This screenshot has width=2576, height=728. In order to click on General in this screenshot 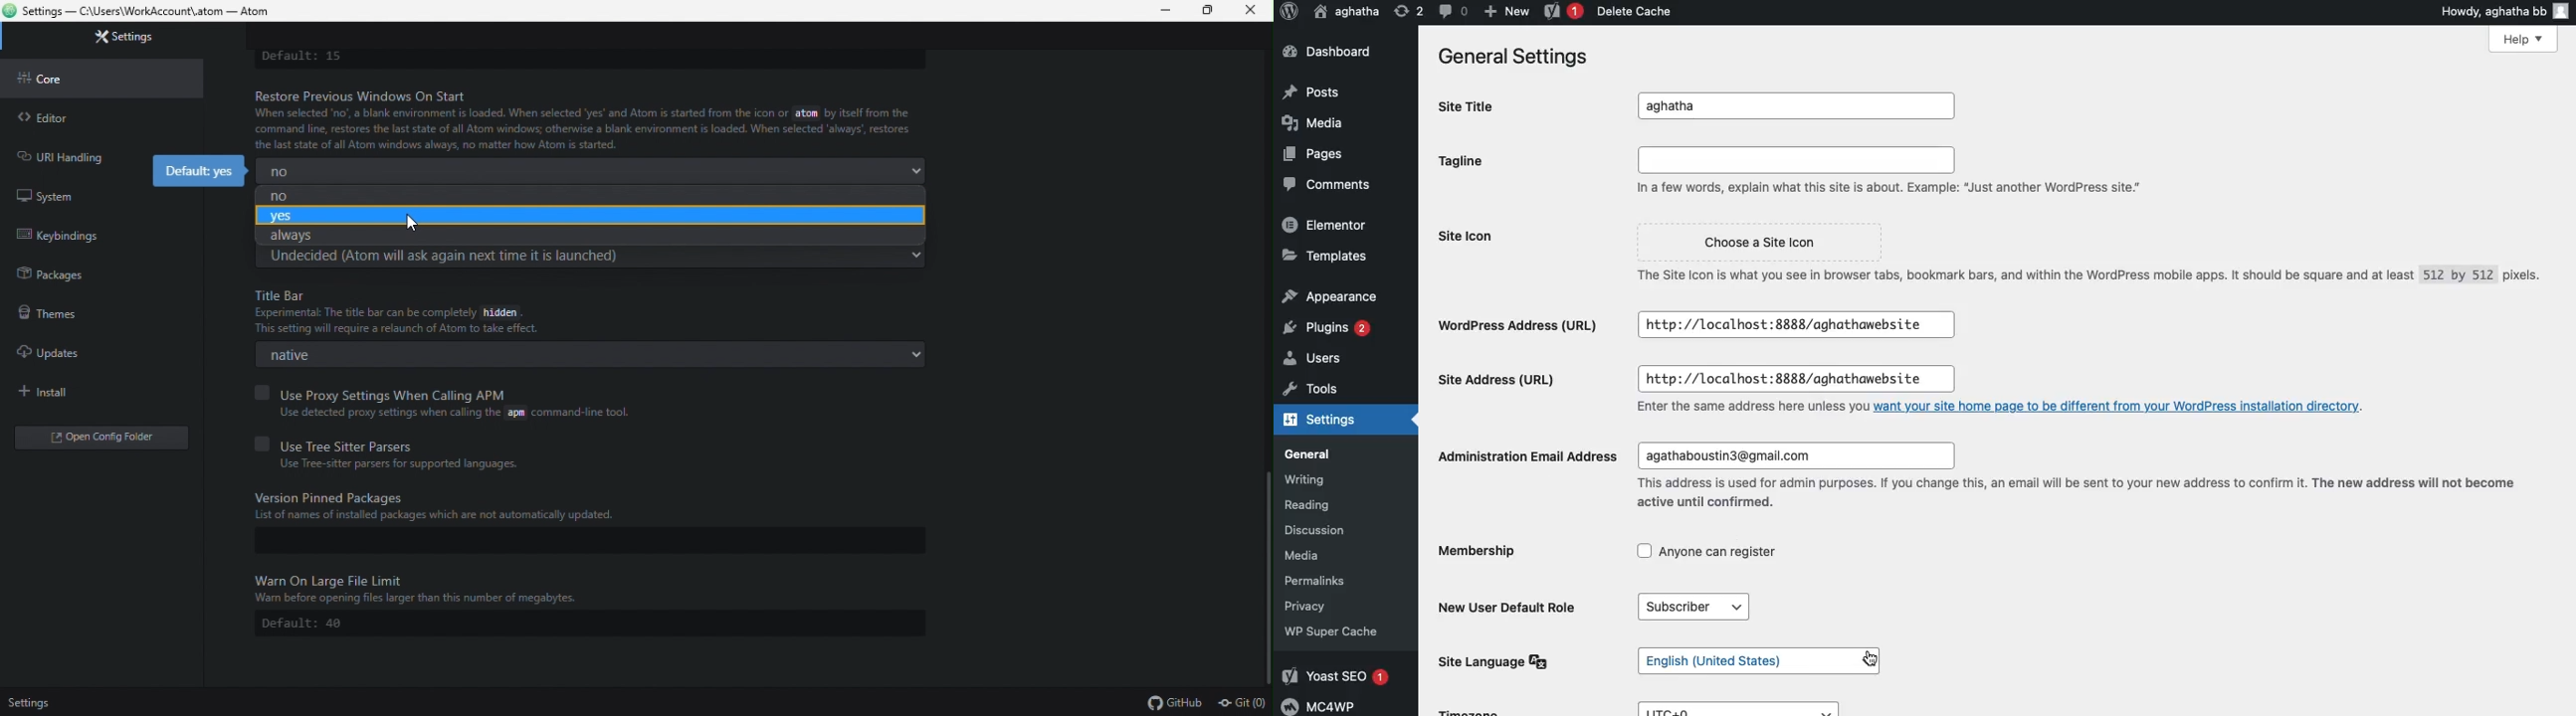, I will do `click(1317, 453)`.